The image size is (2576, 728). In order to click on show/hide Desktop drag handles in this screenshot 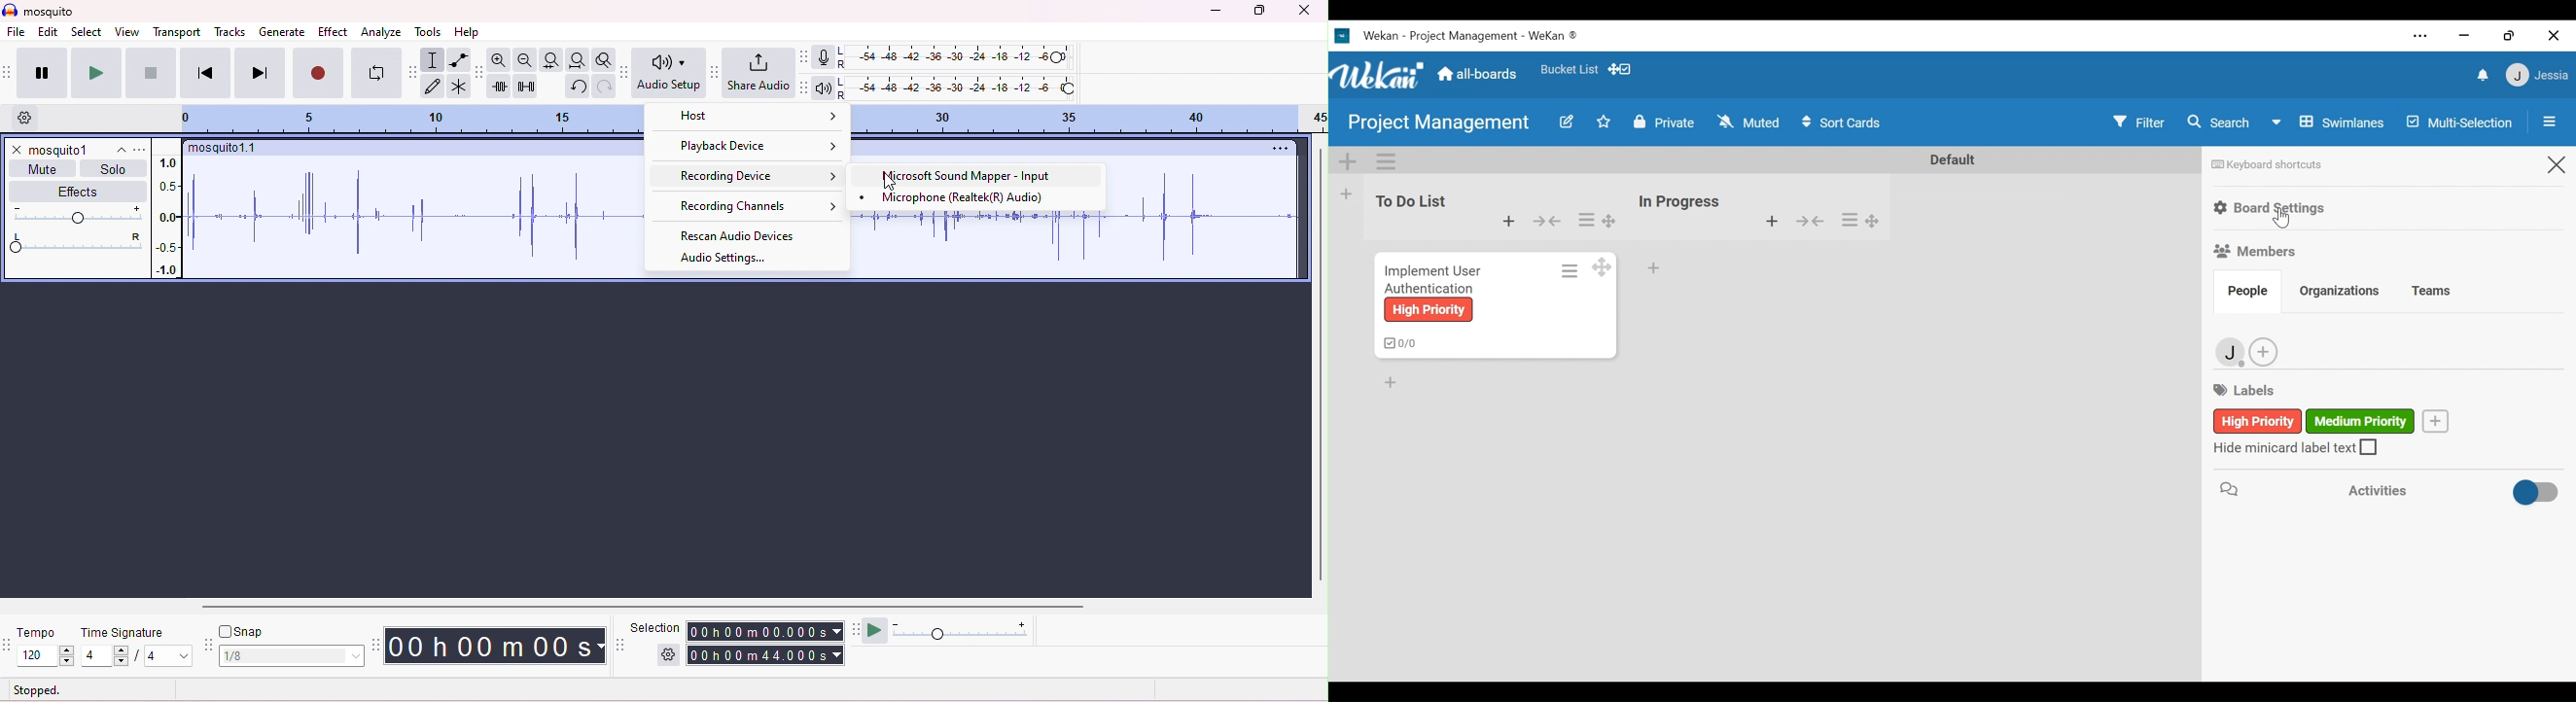, I will do `click(1620, 69)`.